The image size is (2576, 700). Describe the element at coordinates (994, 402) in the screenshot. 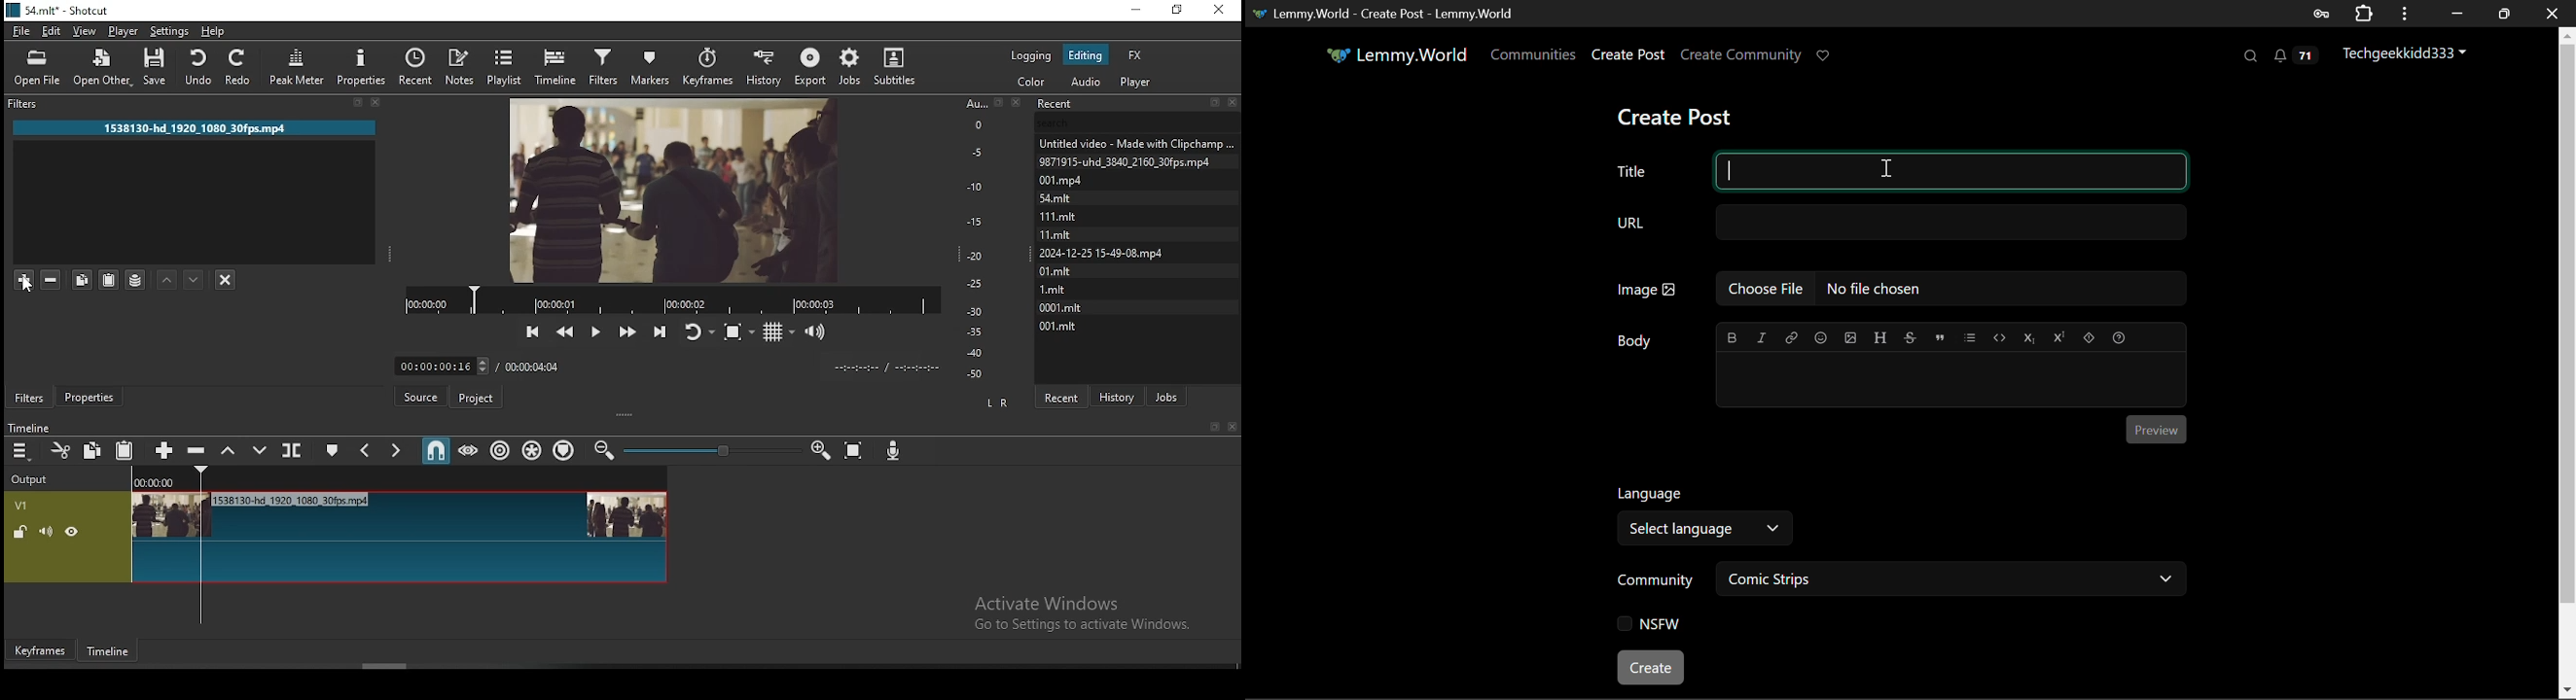

I see `L R` at that location.